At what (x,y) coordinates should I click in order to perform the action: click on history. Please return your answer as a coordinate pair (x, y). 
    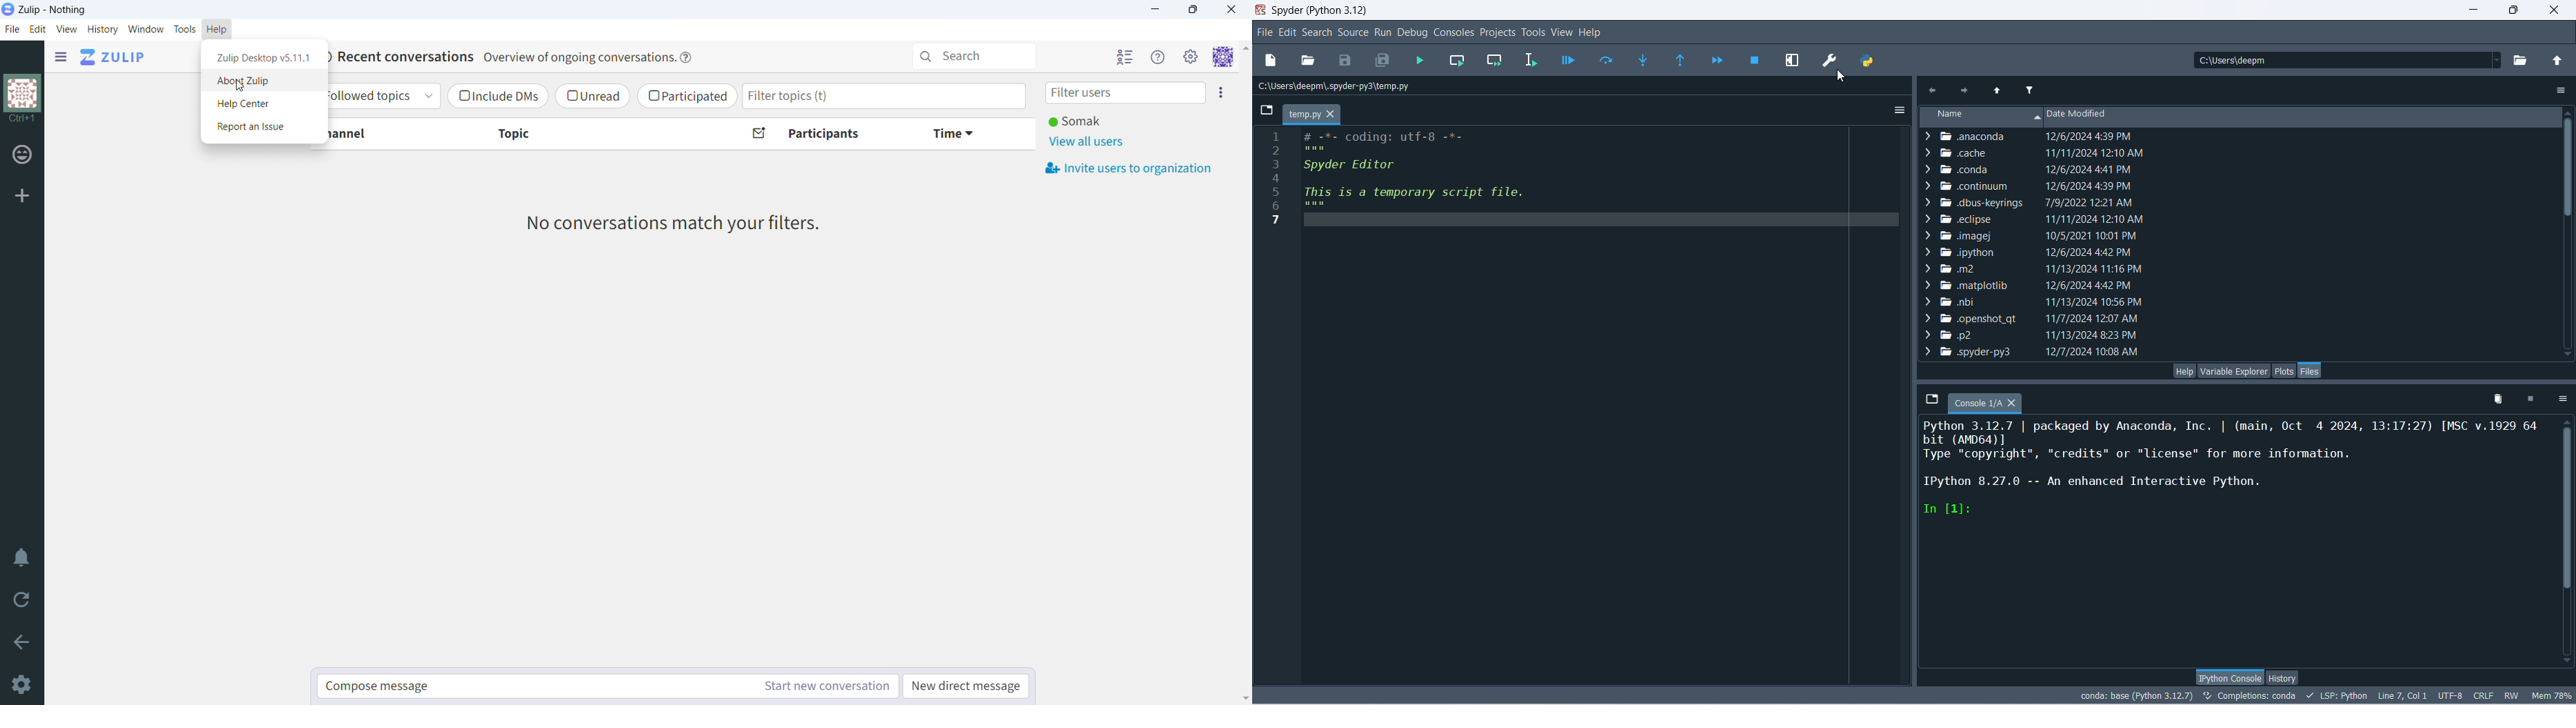
    Looking at the image, I should click on (2282, 679).